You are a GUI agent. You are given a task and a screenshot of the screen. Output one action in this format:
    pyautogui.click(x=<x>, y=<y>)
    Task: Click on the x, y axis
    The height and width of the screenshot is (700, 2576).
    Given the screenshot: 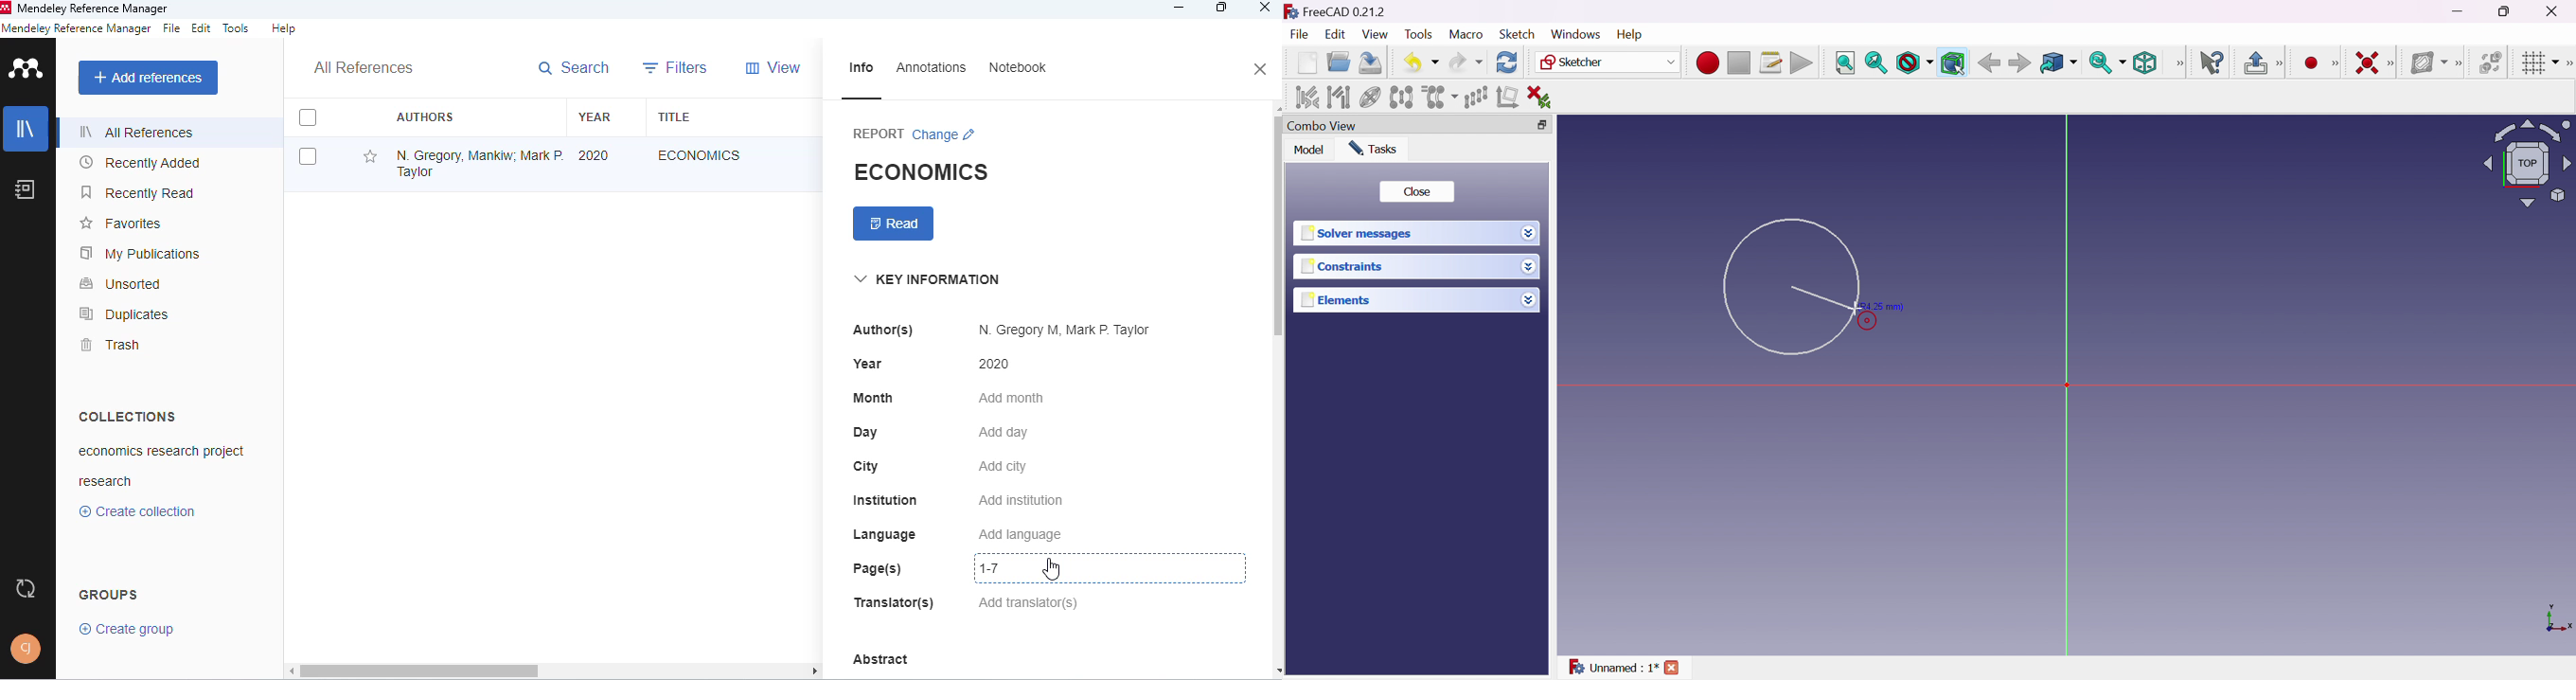 What is the action you would take?
    pyautogui.click(x=2558, y=620)
    